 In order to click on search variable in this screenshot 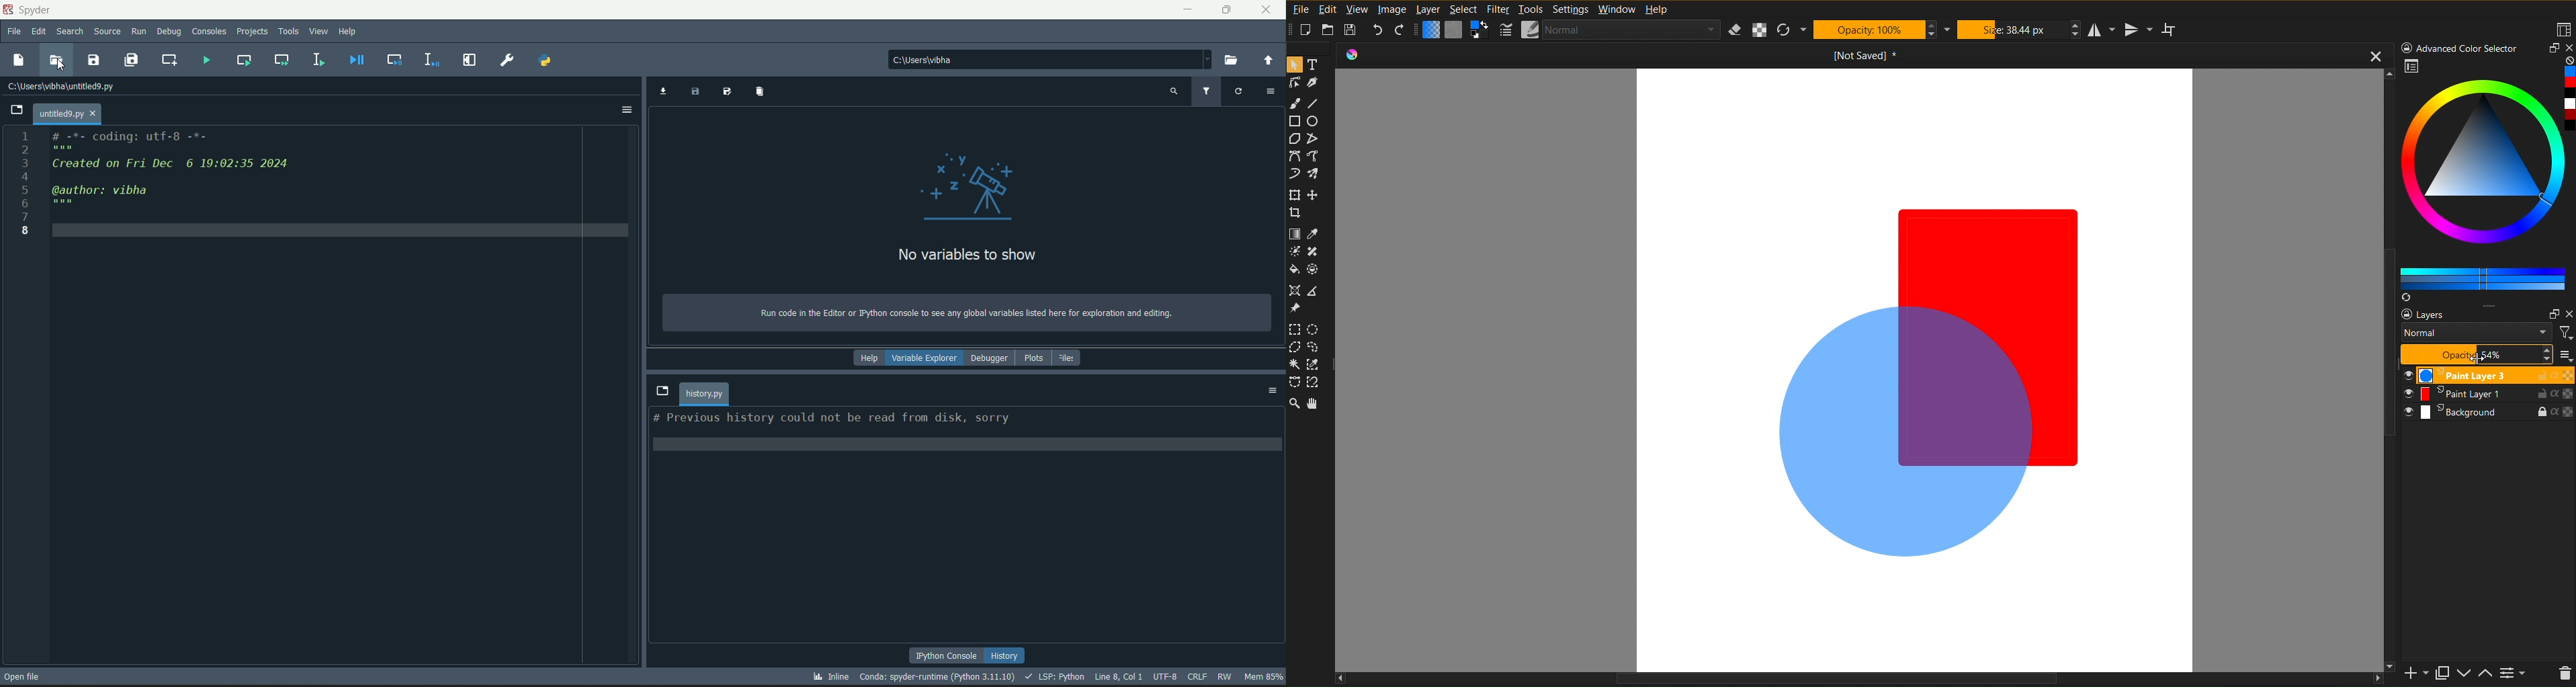, I will do `click(1172, 92)`.